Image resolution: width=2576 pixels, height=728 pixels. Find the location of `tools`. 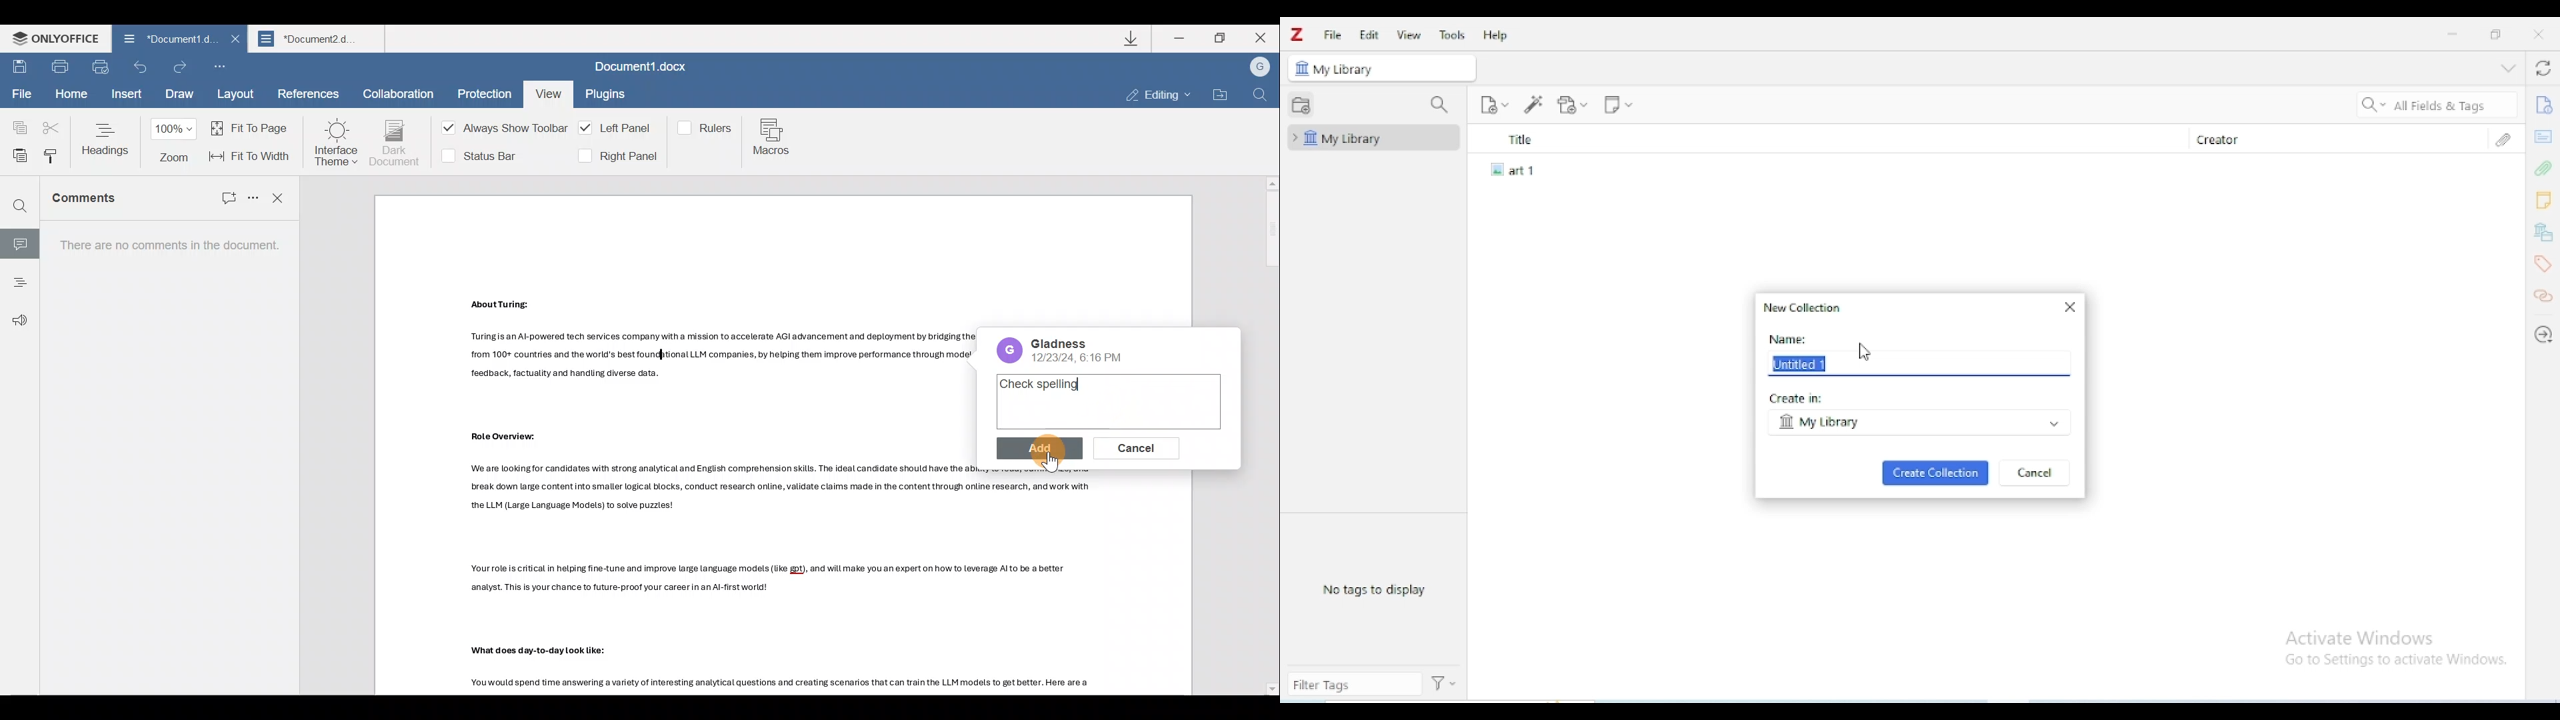

tools is located at coordinates (1452, 35).